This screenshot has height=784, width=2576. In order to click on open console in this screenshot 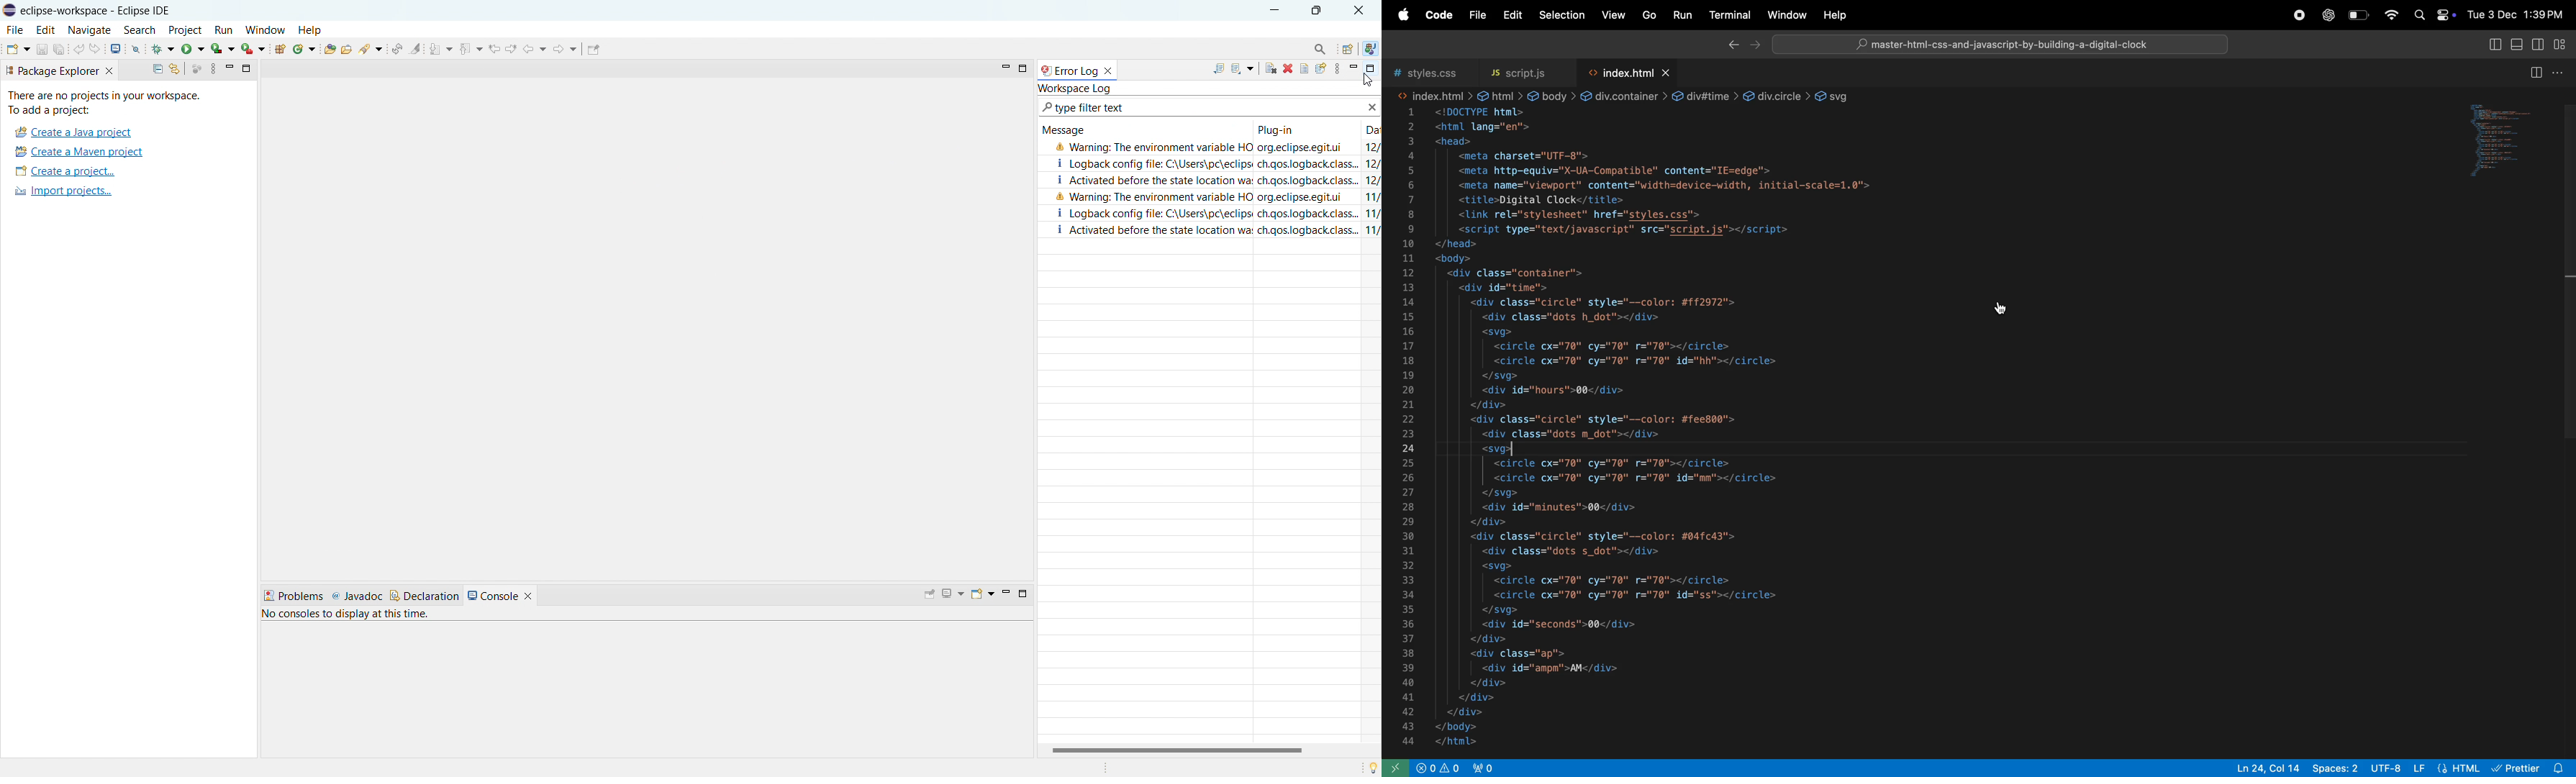, I will do `click(115, 49)`.